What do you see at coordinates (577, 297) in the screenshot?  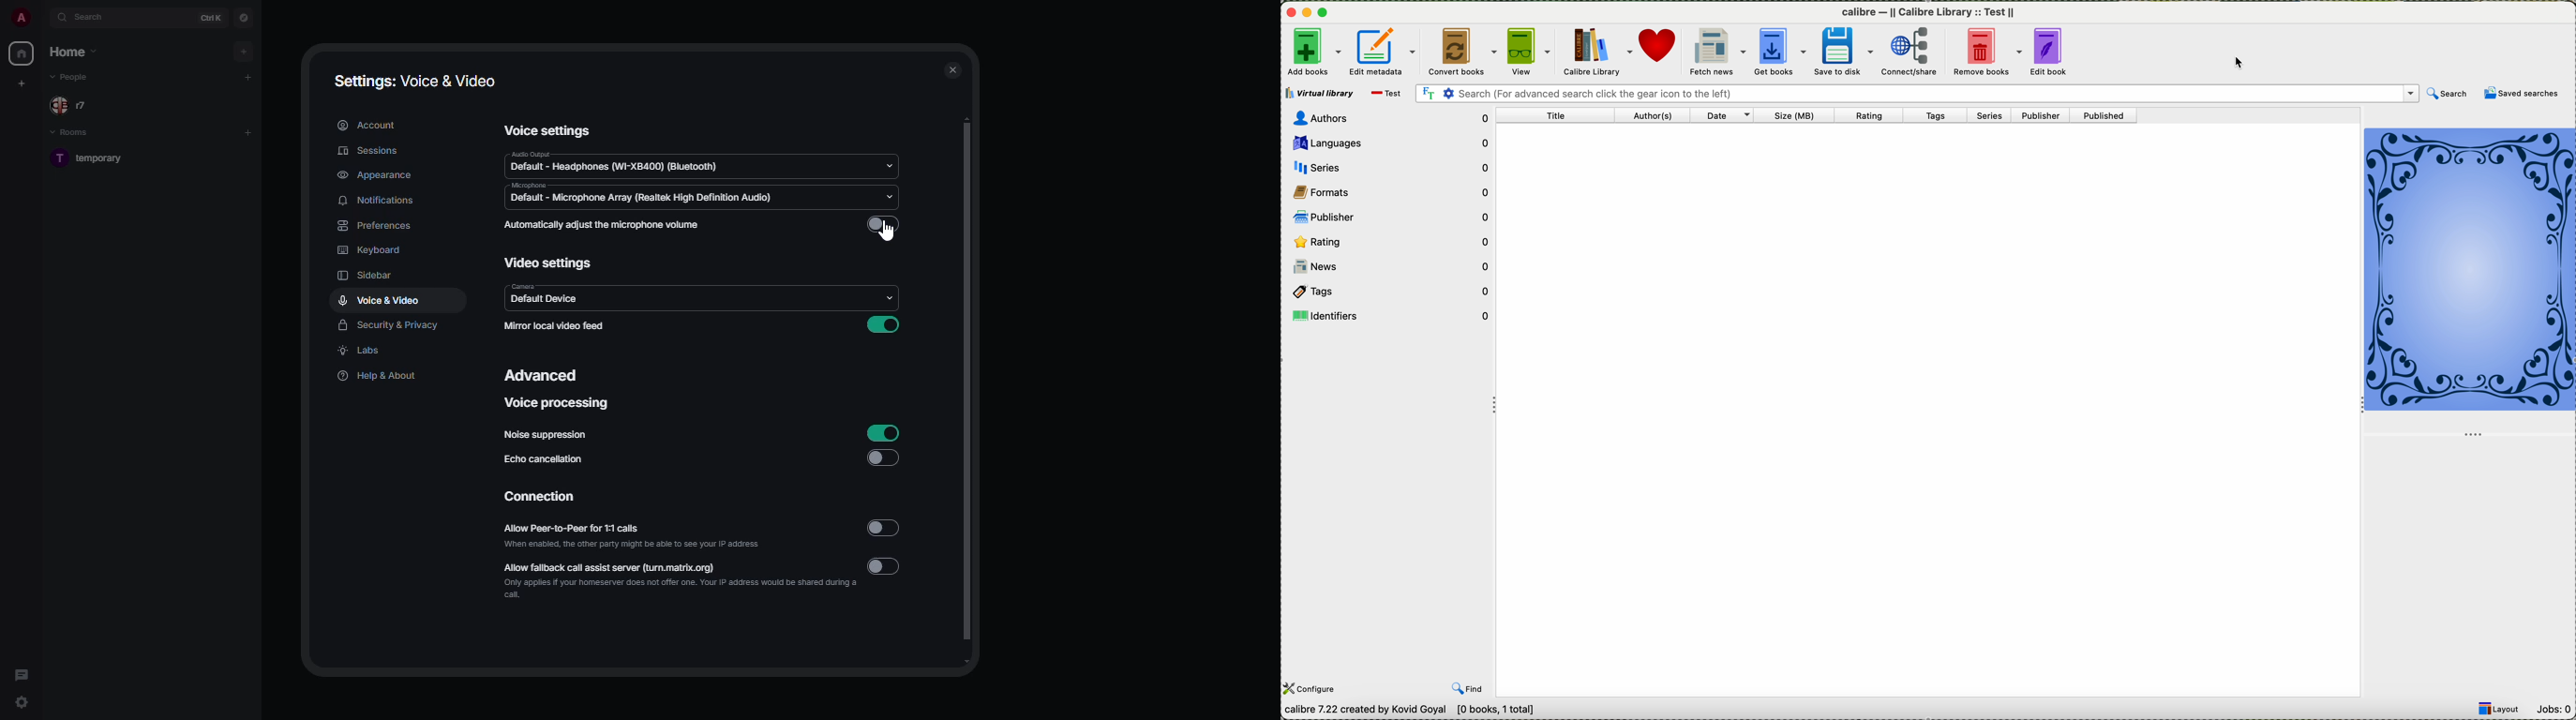 I see `Defaut Device` at bounding box center [577, 297].